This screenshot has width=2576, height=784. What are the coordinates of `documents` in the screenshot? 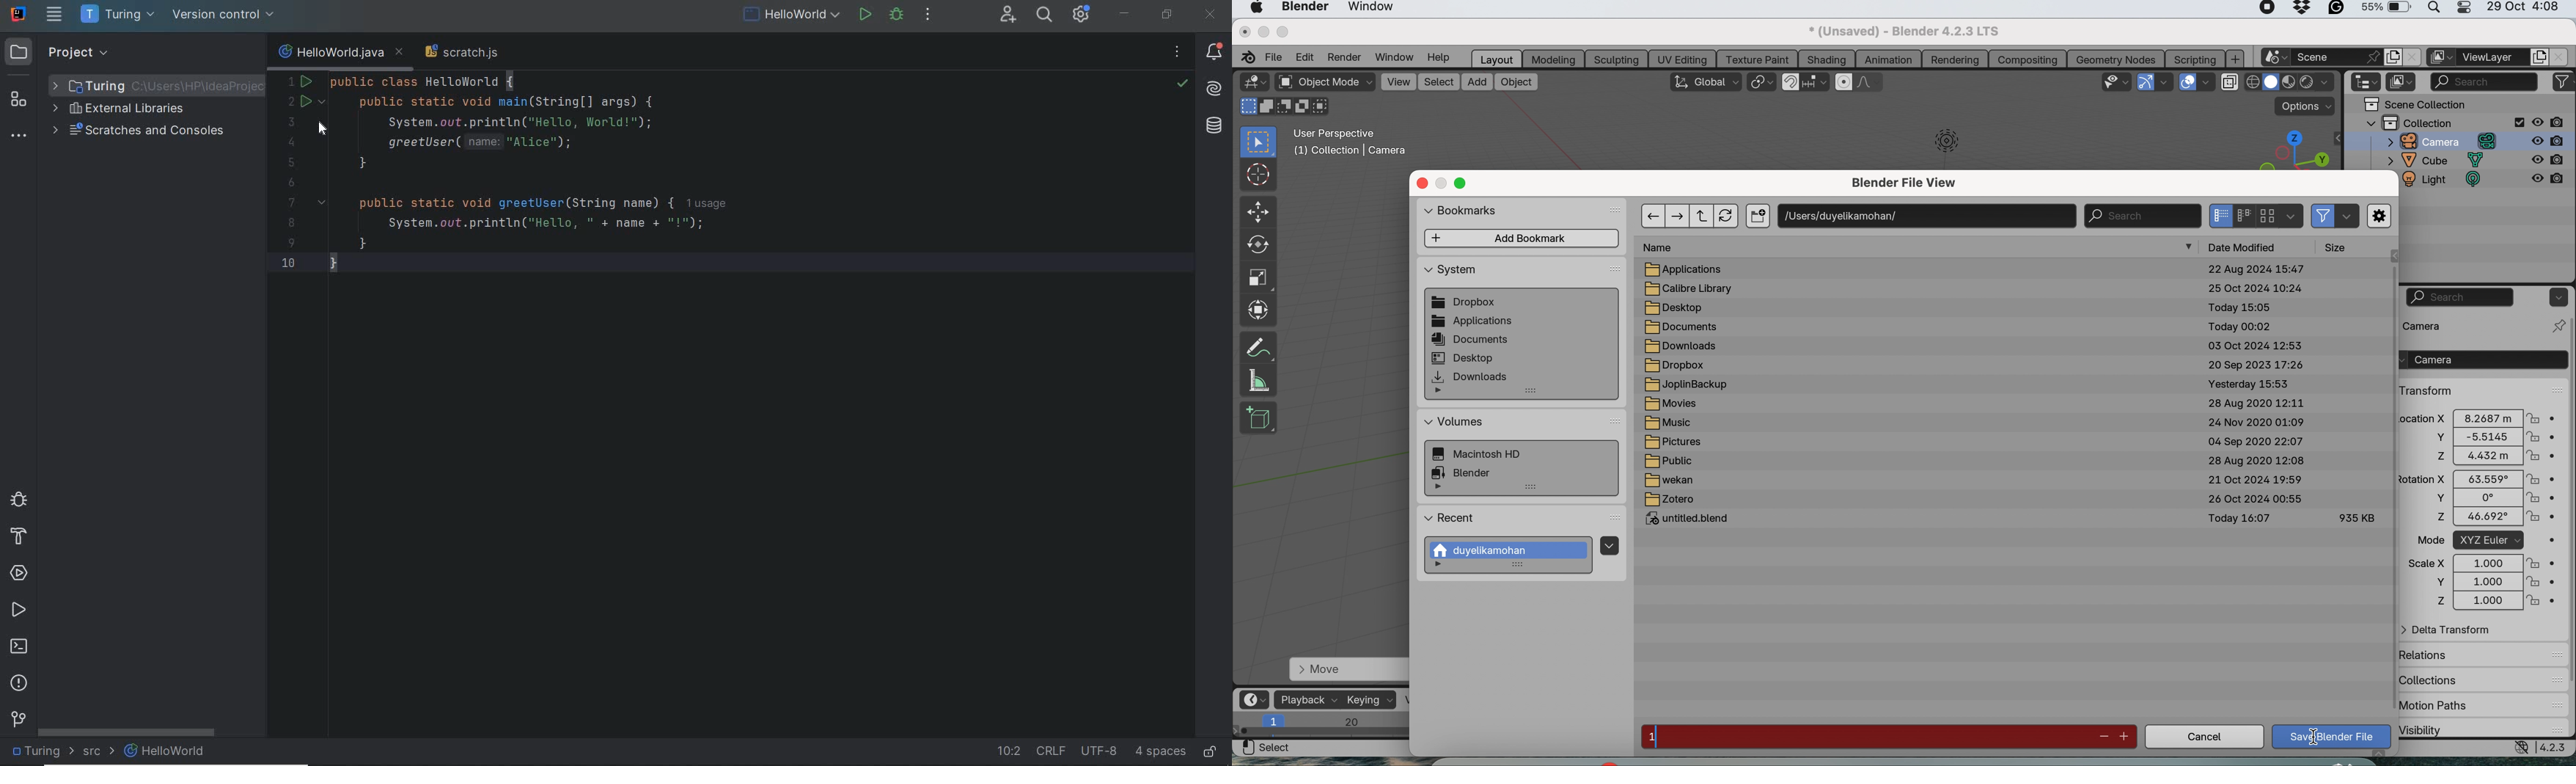 It's located at (1472, 340).